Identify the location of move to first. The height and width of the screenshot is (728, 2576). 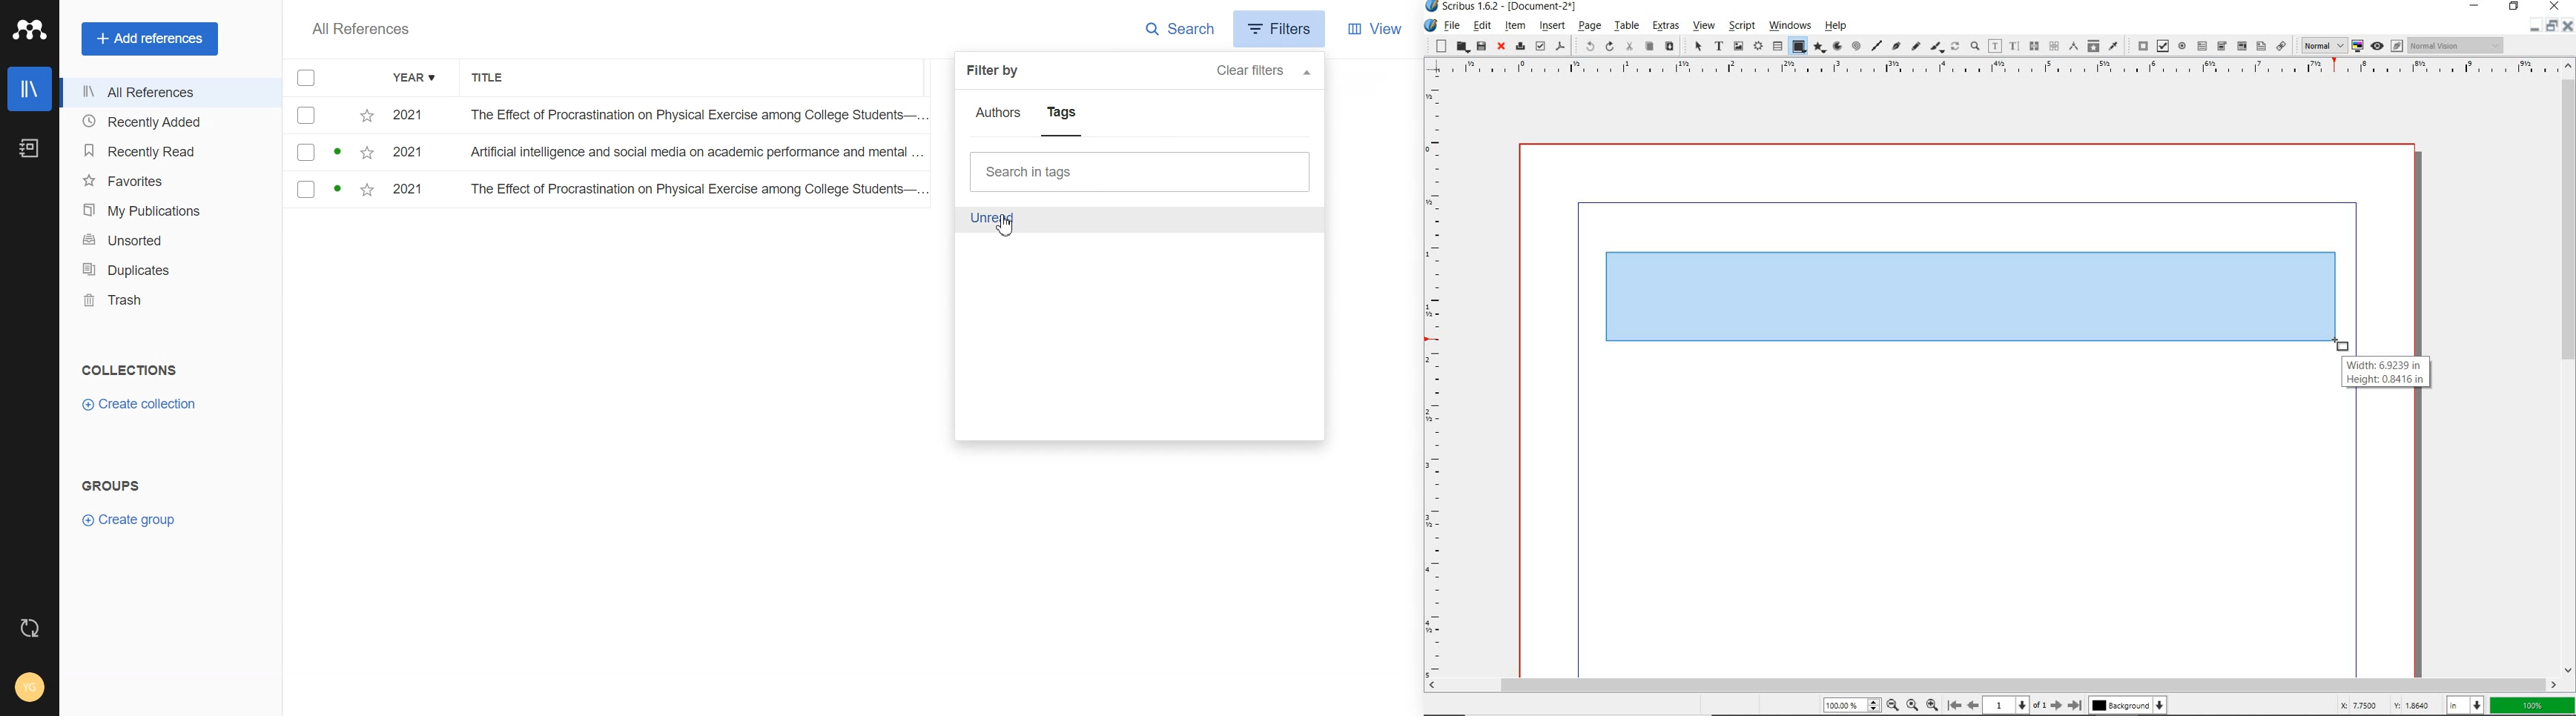
(1953, 704).